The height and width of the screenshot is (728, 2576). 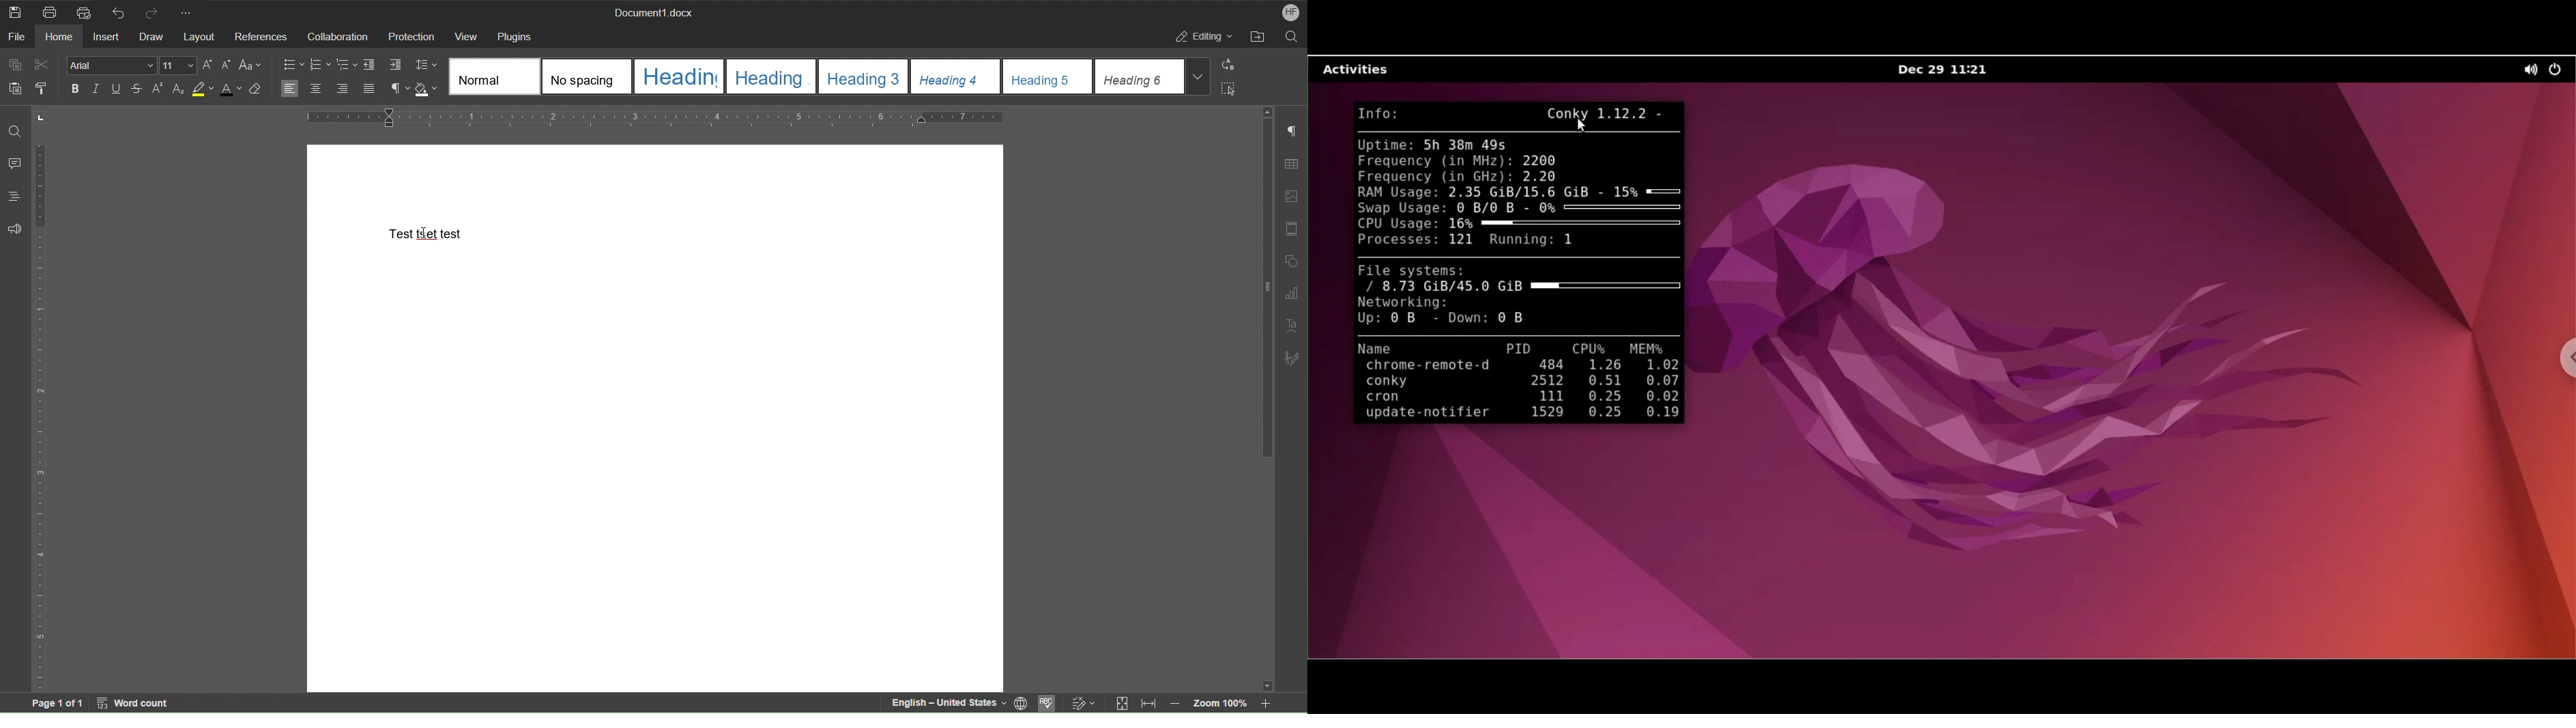 I want to click on Non-Printing Characters, so click(x=1292, y=133).